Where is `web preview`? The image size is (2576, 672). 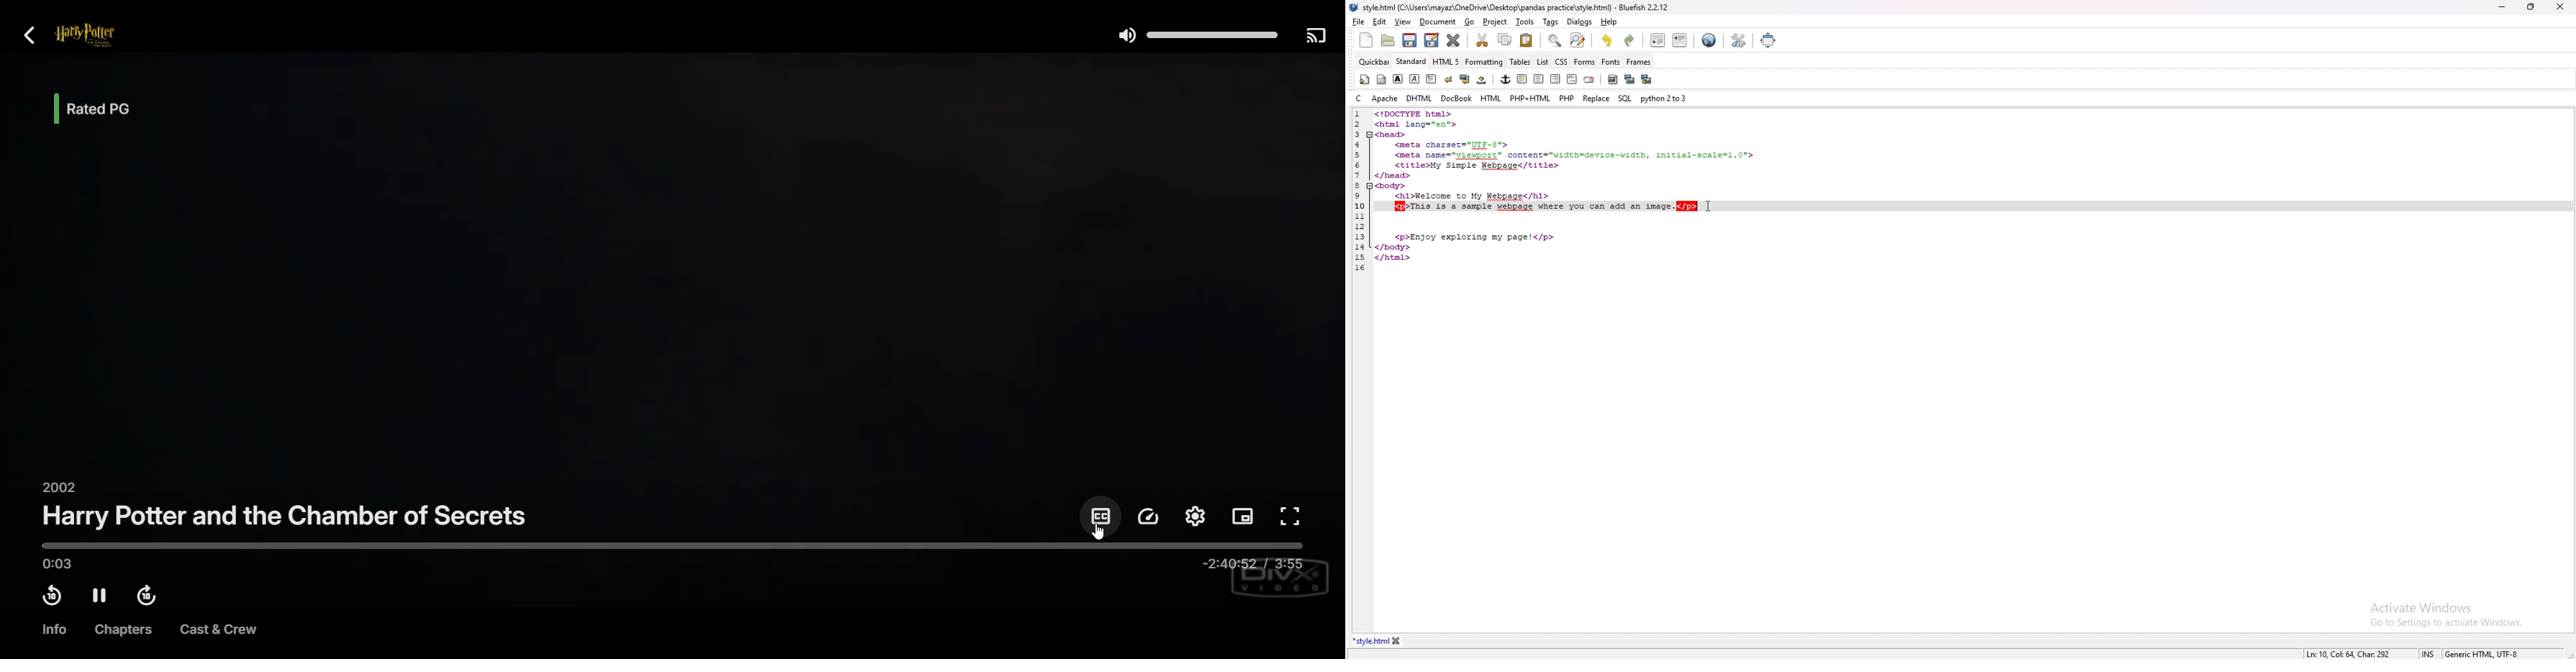
web preview is located at coordinates (1710, 40).